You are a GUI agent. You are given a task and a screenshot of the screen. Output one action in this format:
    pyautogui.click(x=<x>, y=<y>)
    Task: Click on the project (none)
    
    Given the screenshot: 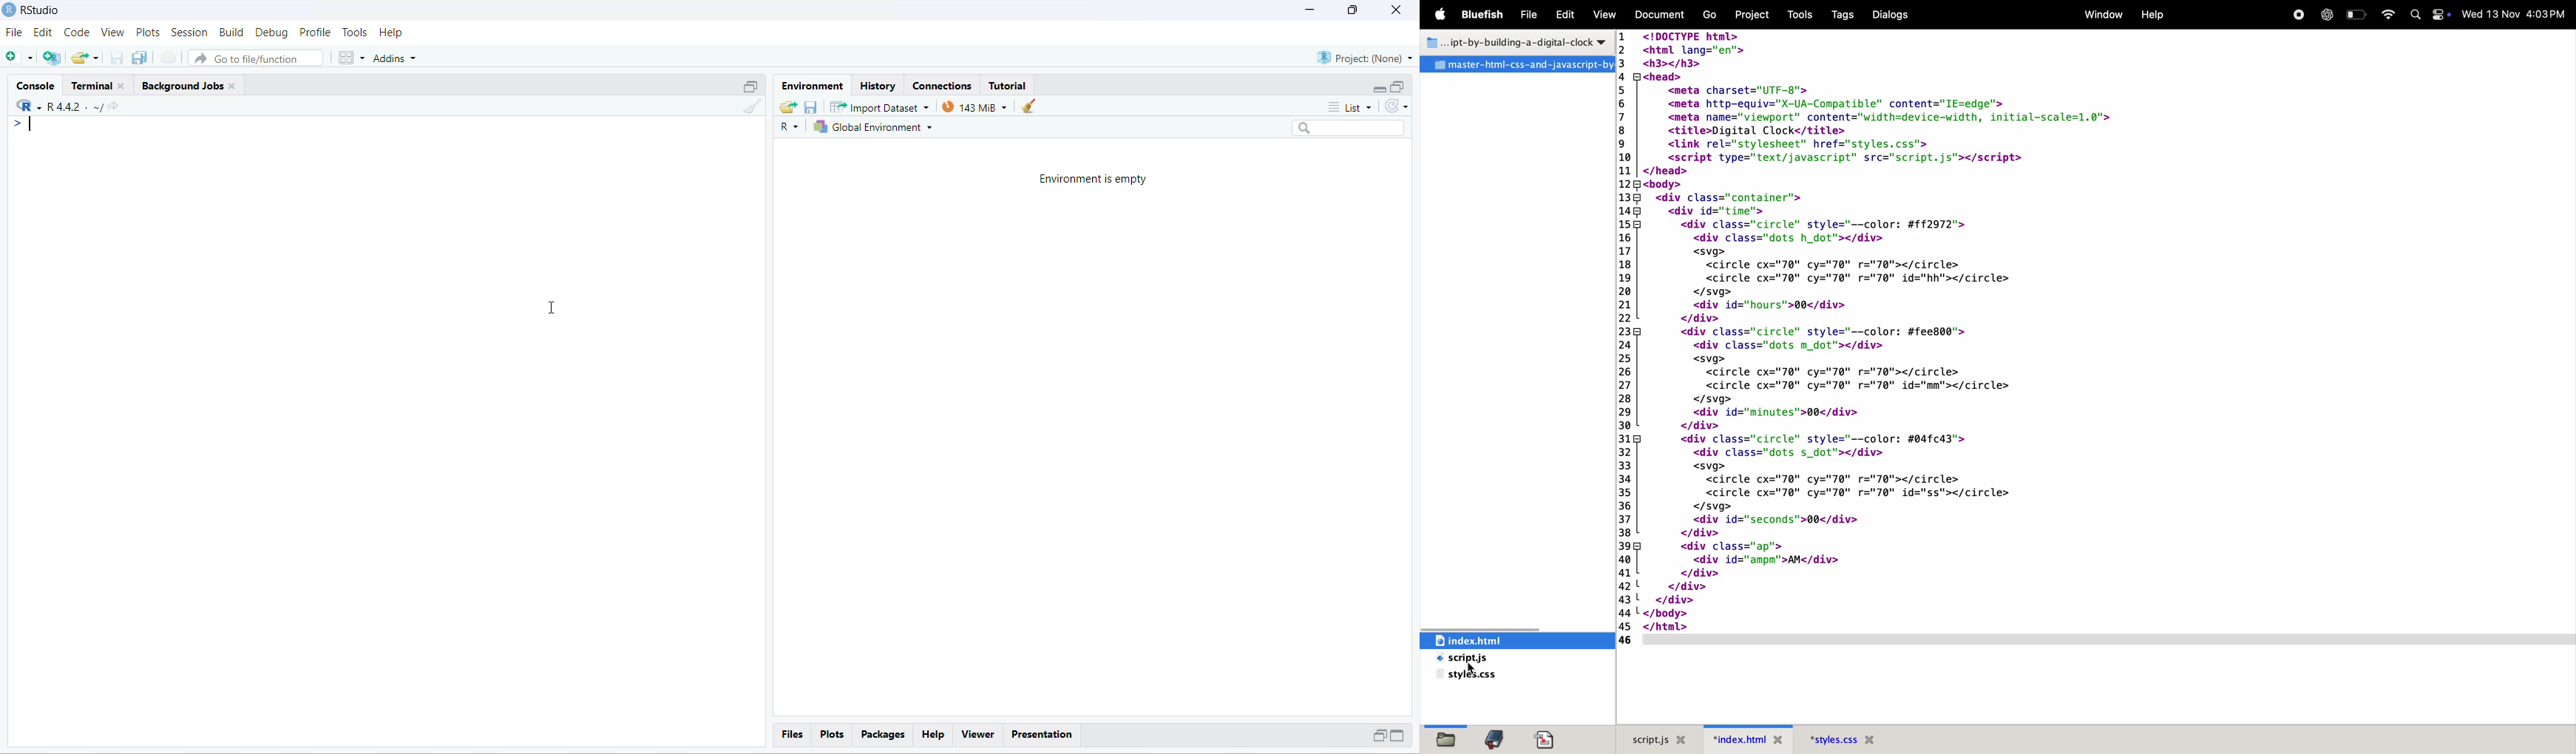 What is the action you would take?
    pyautogui.click(x=1364, y=58)
    